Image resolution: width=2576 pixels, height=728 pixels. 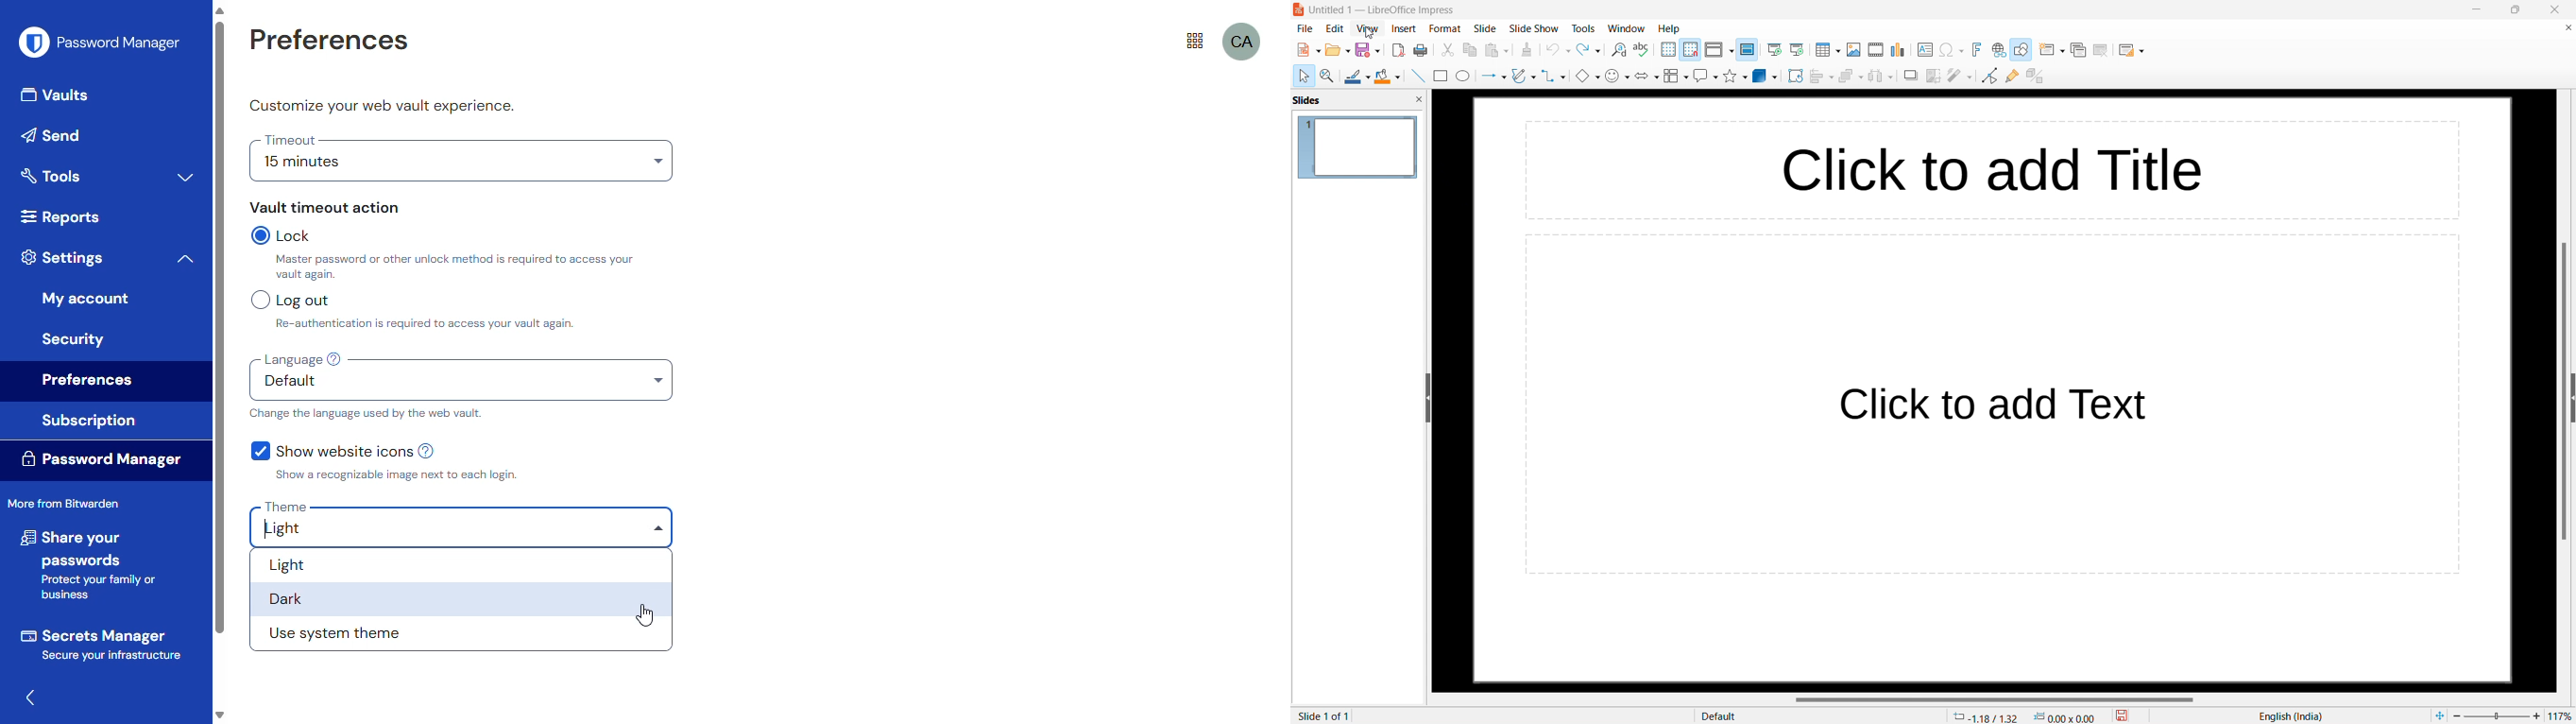 I want to click on zoom in, so click(x=2537, y=714).